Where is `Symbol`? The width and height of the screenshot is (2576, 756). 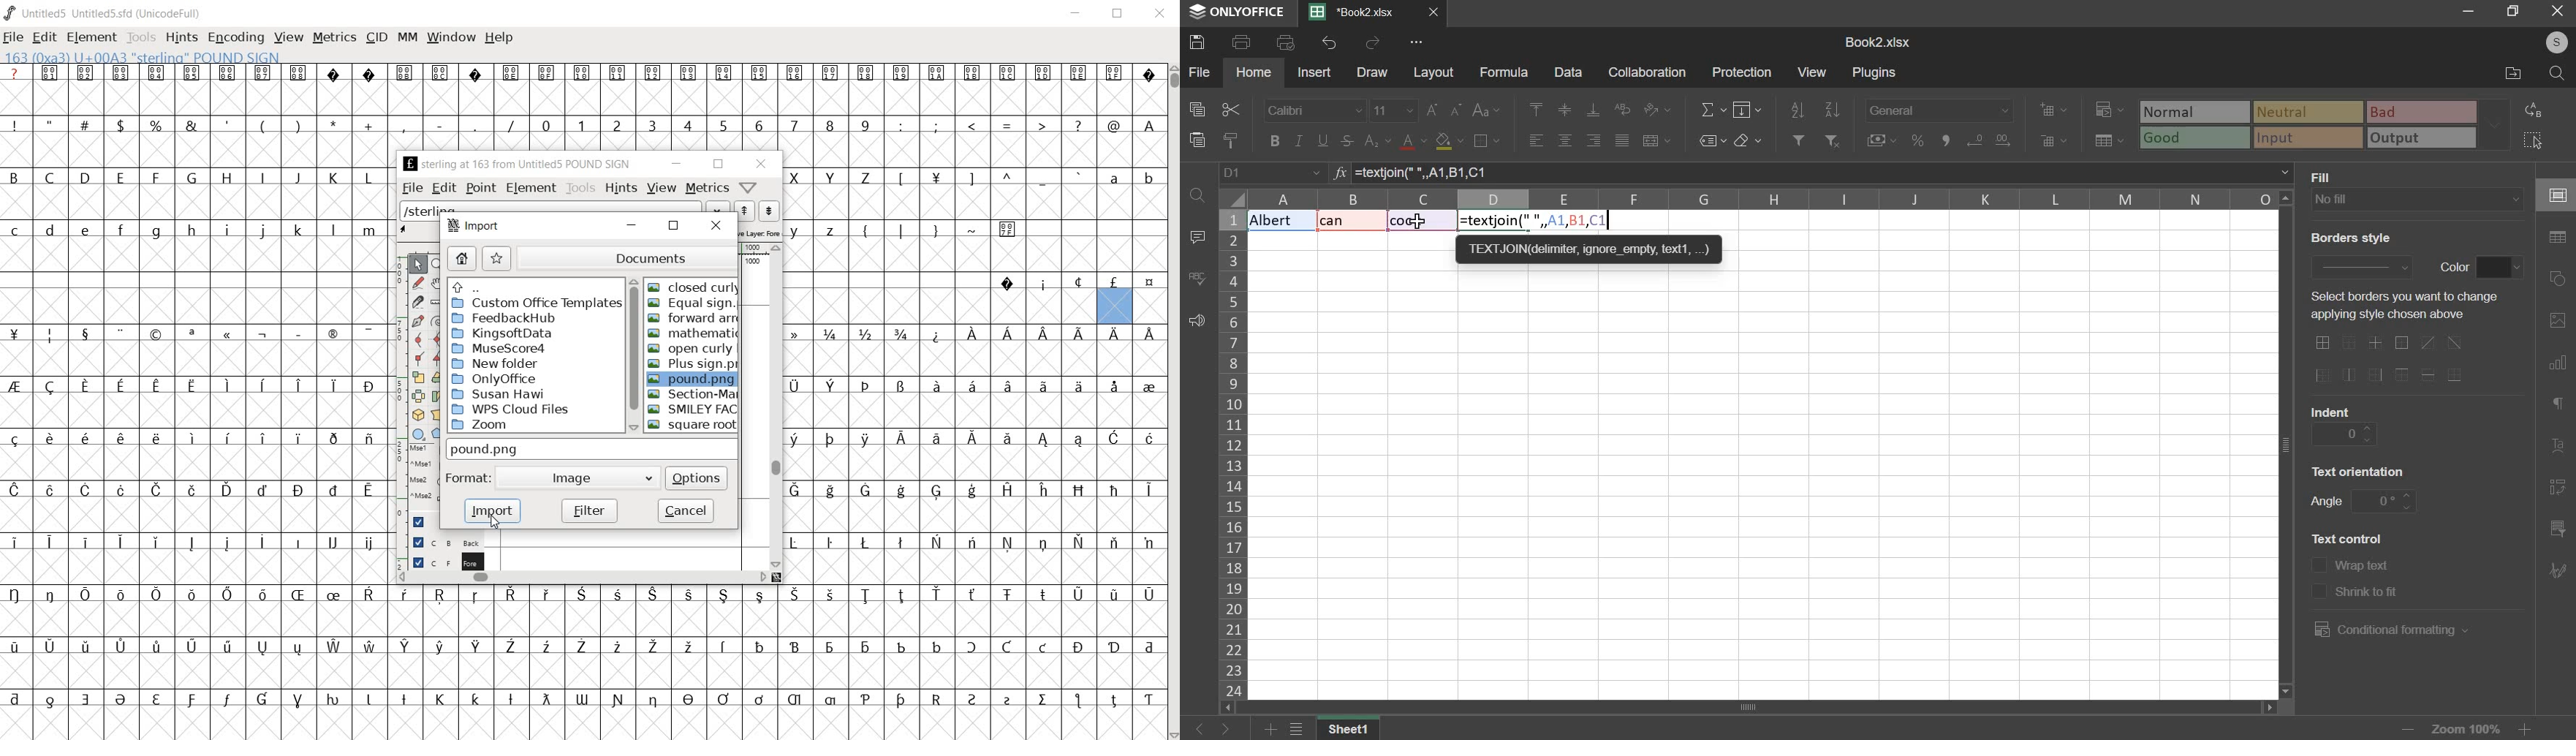
Symbol is located at coordinates (227, 702).